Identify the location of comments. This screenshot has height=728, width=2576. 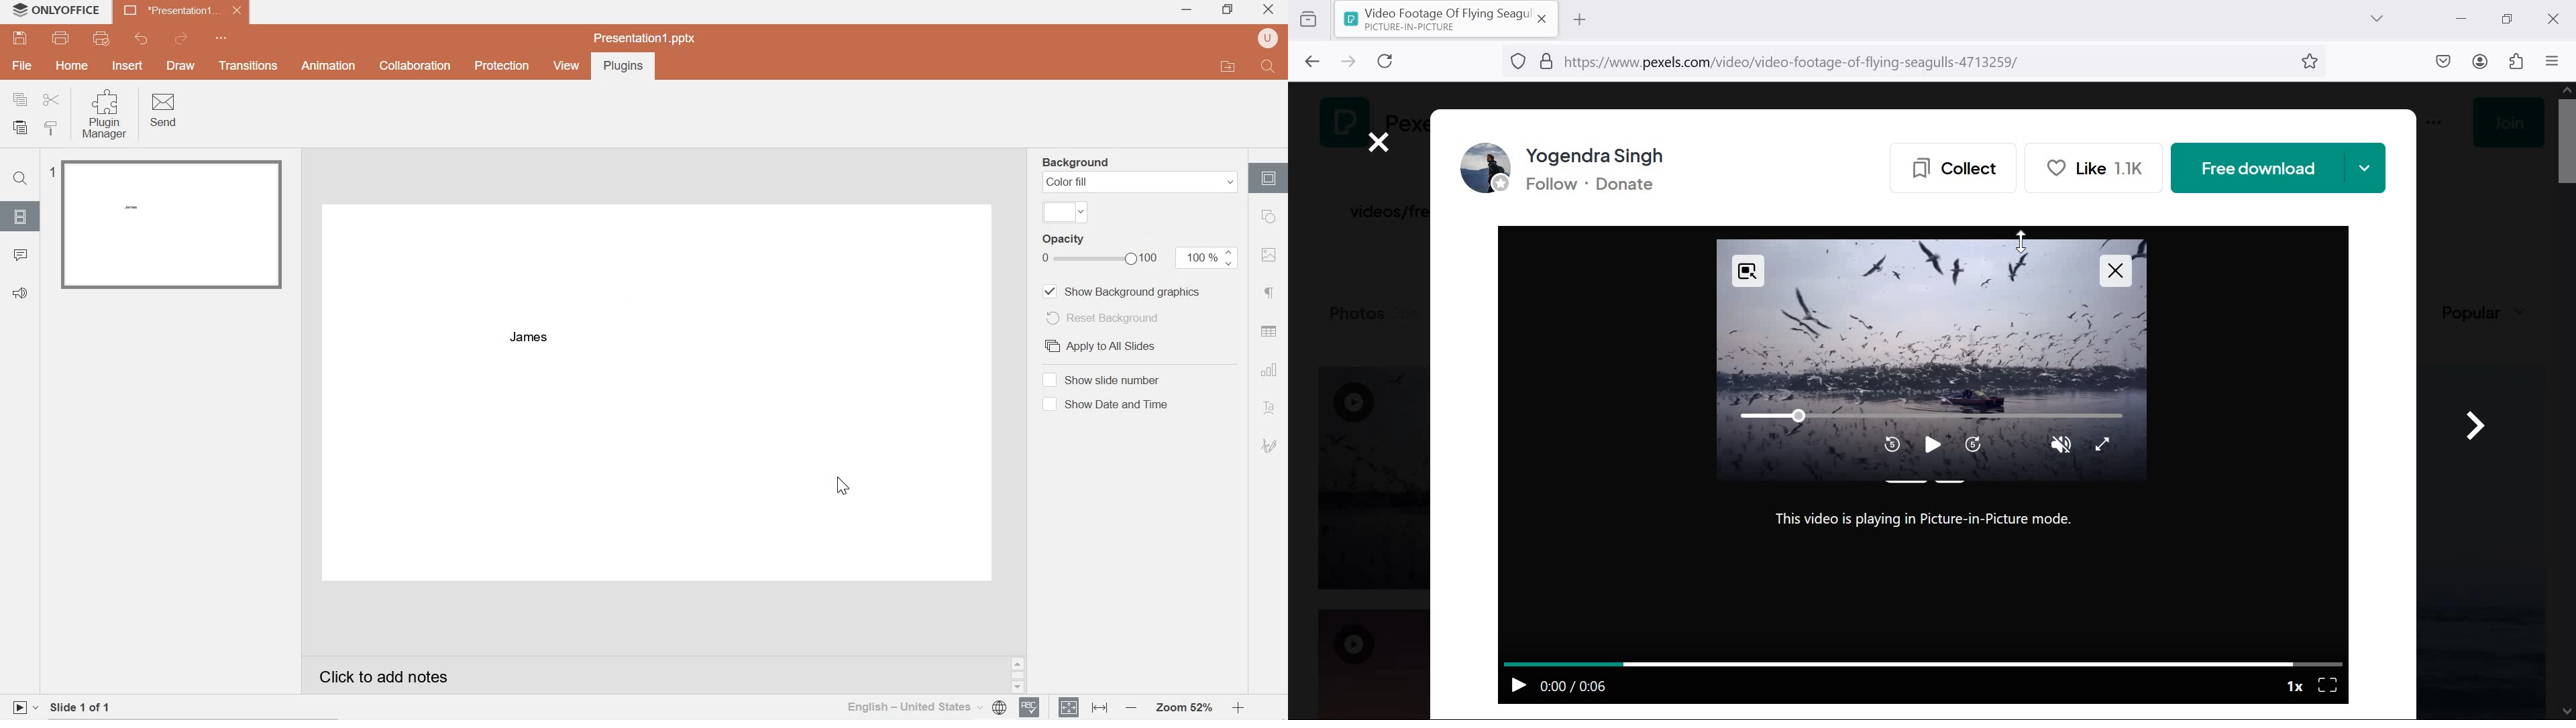
(22, 256).